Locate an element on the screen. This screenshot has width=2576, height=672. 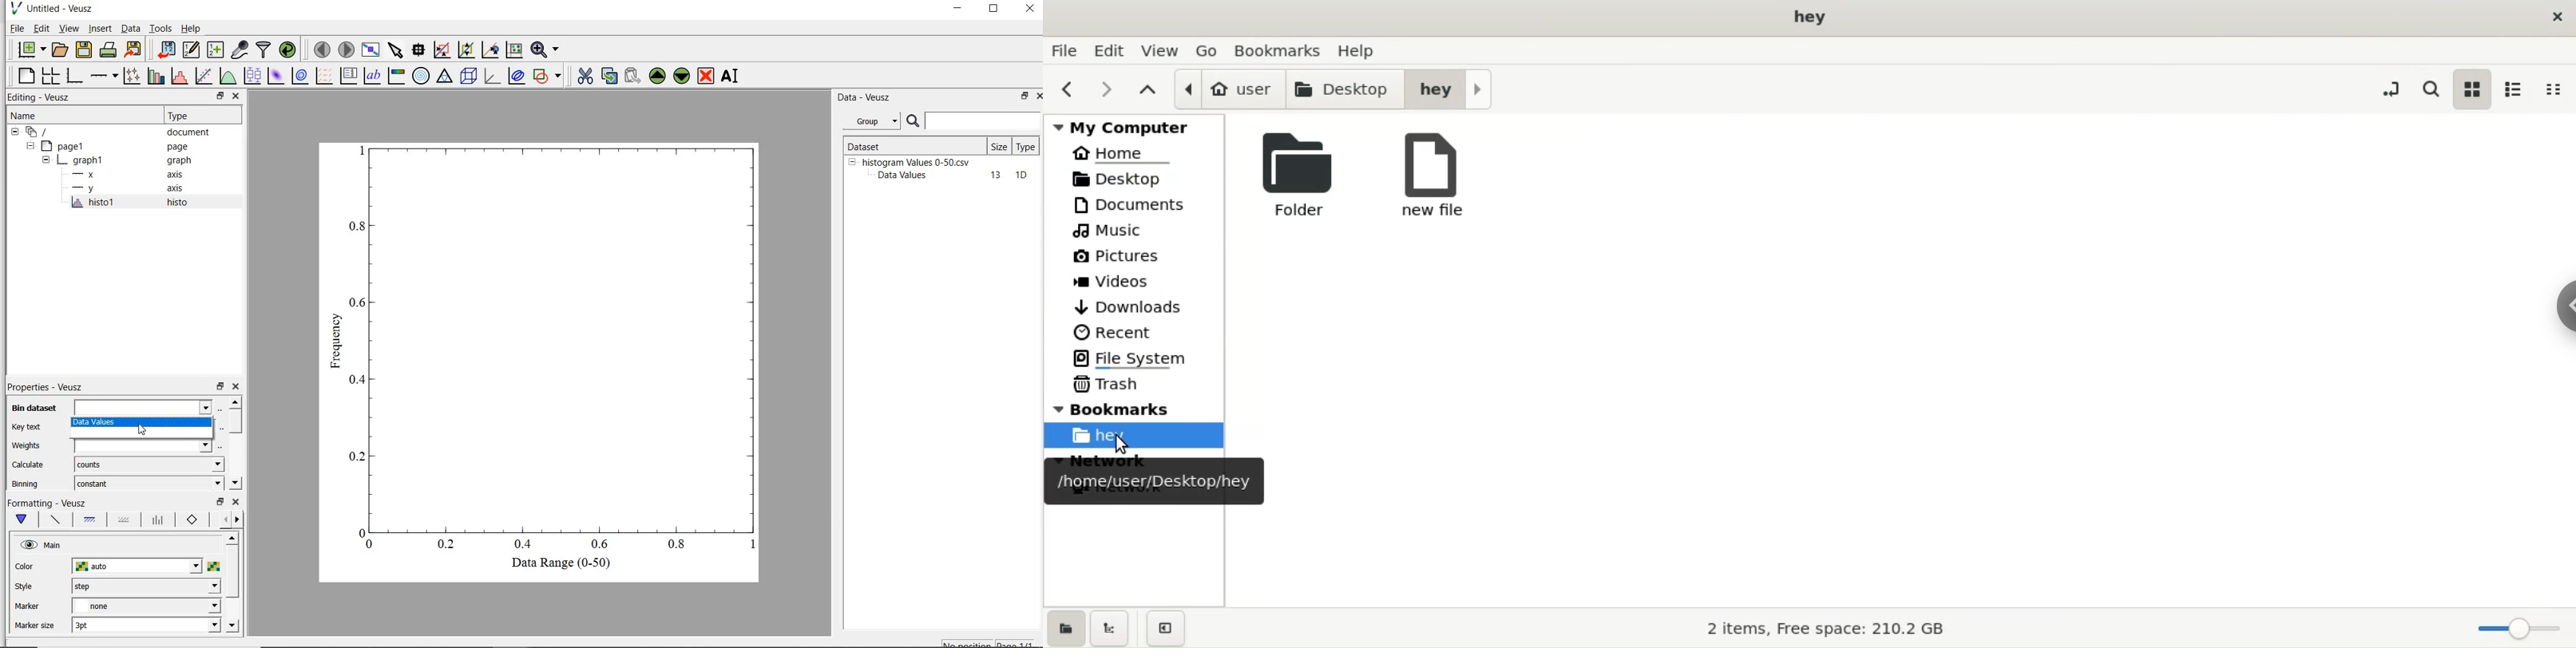
Data Values is located at coordinates (907, 176).